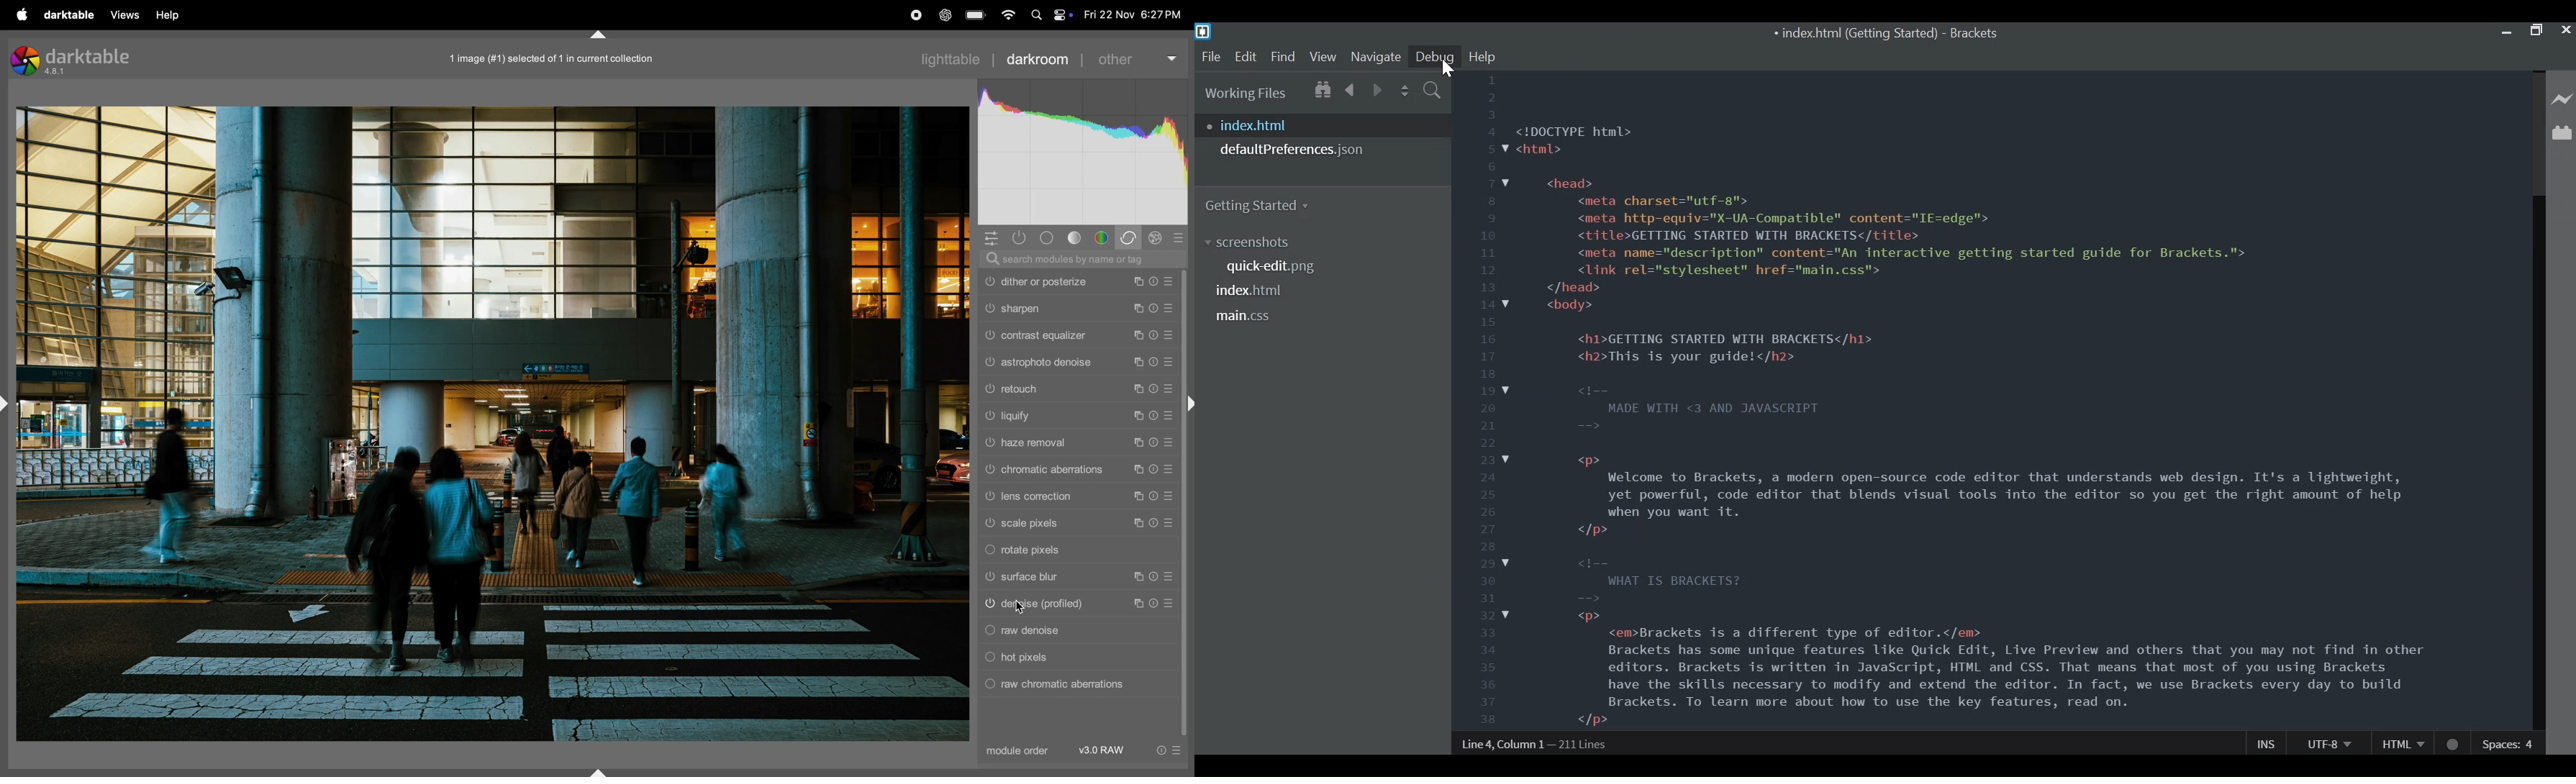 This screenshot has height=784, width=2576. Describe the element at coordinates (949, 59) in the screenshot. I see `lighttable` at that location.